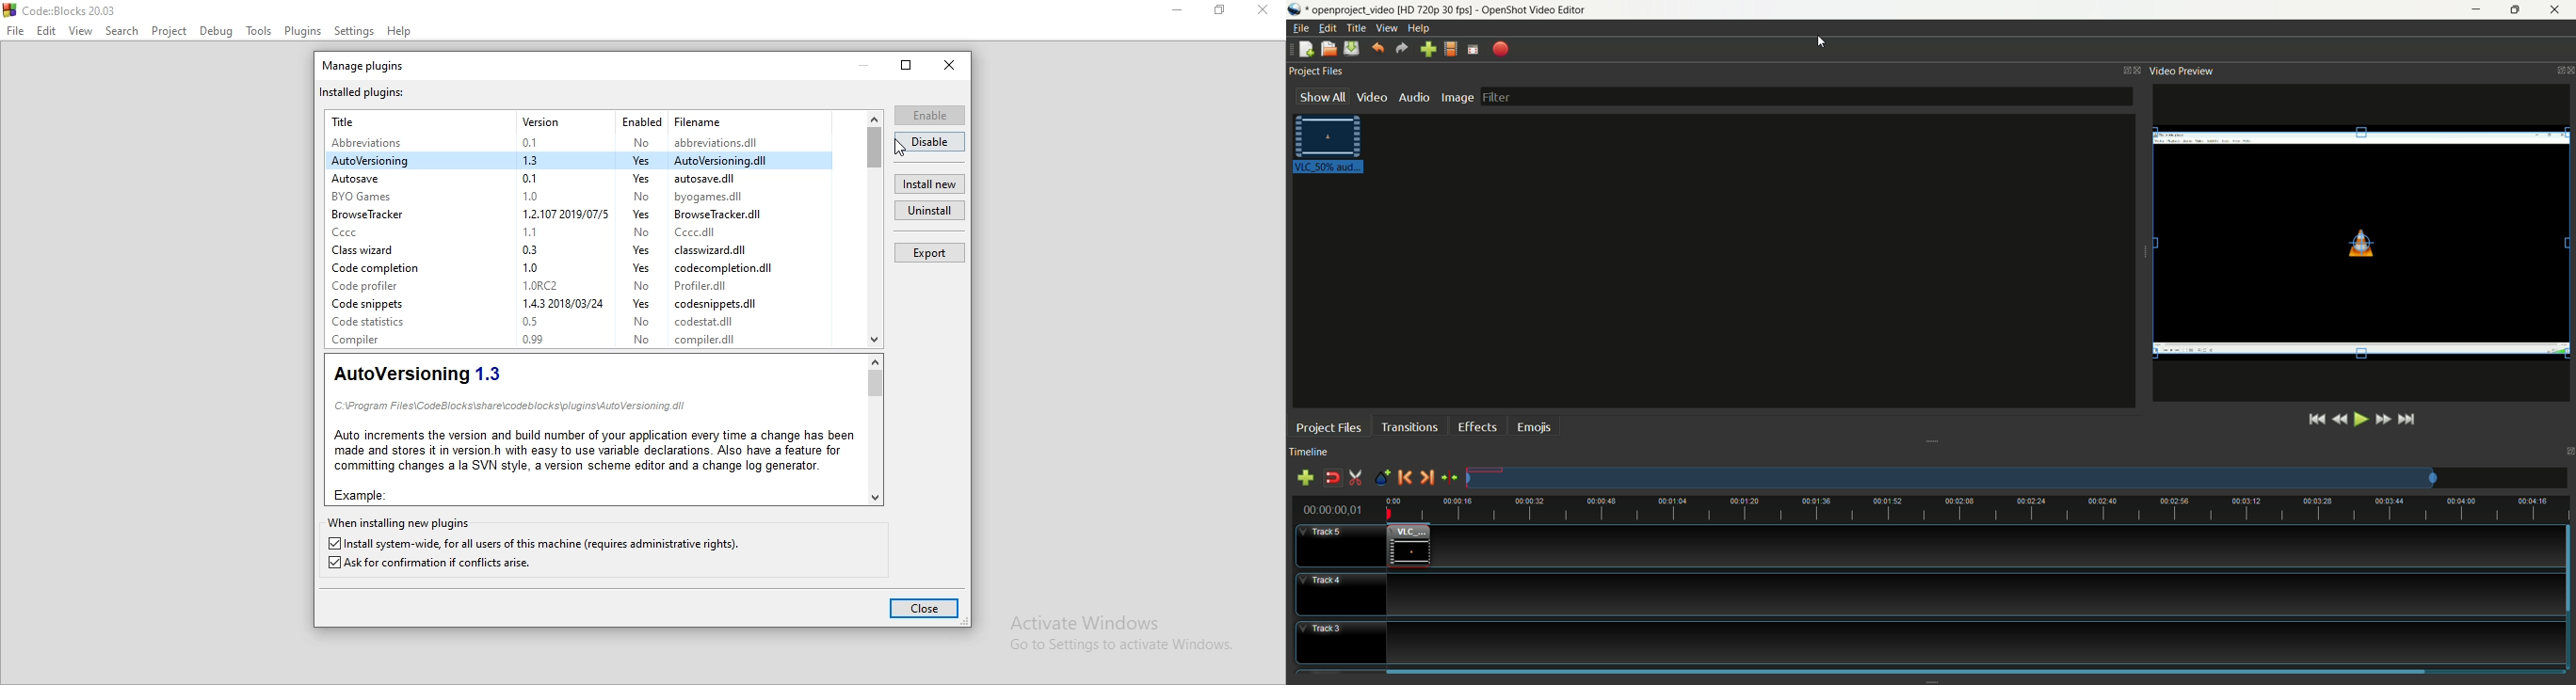  Describe the element at coordinates (378, 303) in the screenshot. I see `Code snippets` at that location.